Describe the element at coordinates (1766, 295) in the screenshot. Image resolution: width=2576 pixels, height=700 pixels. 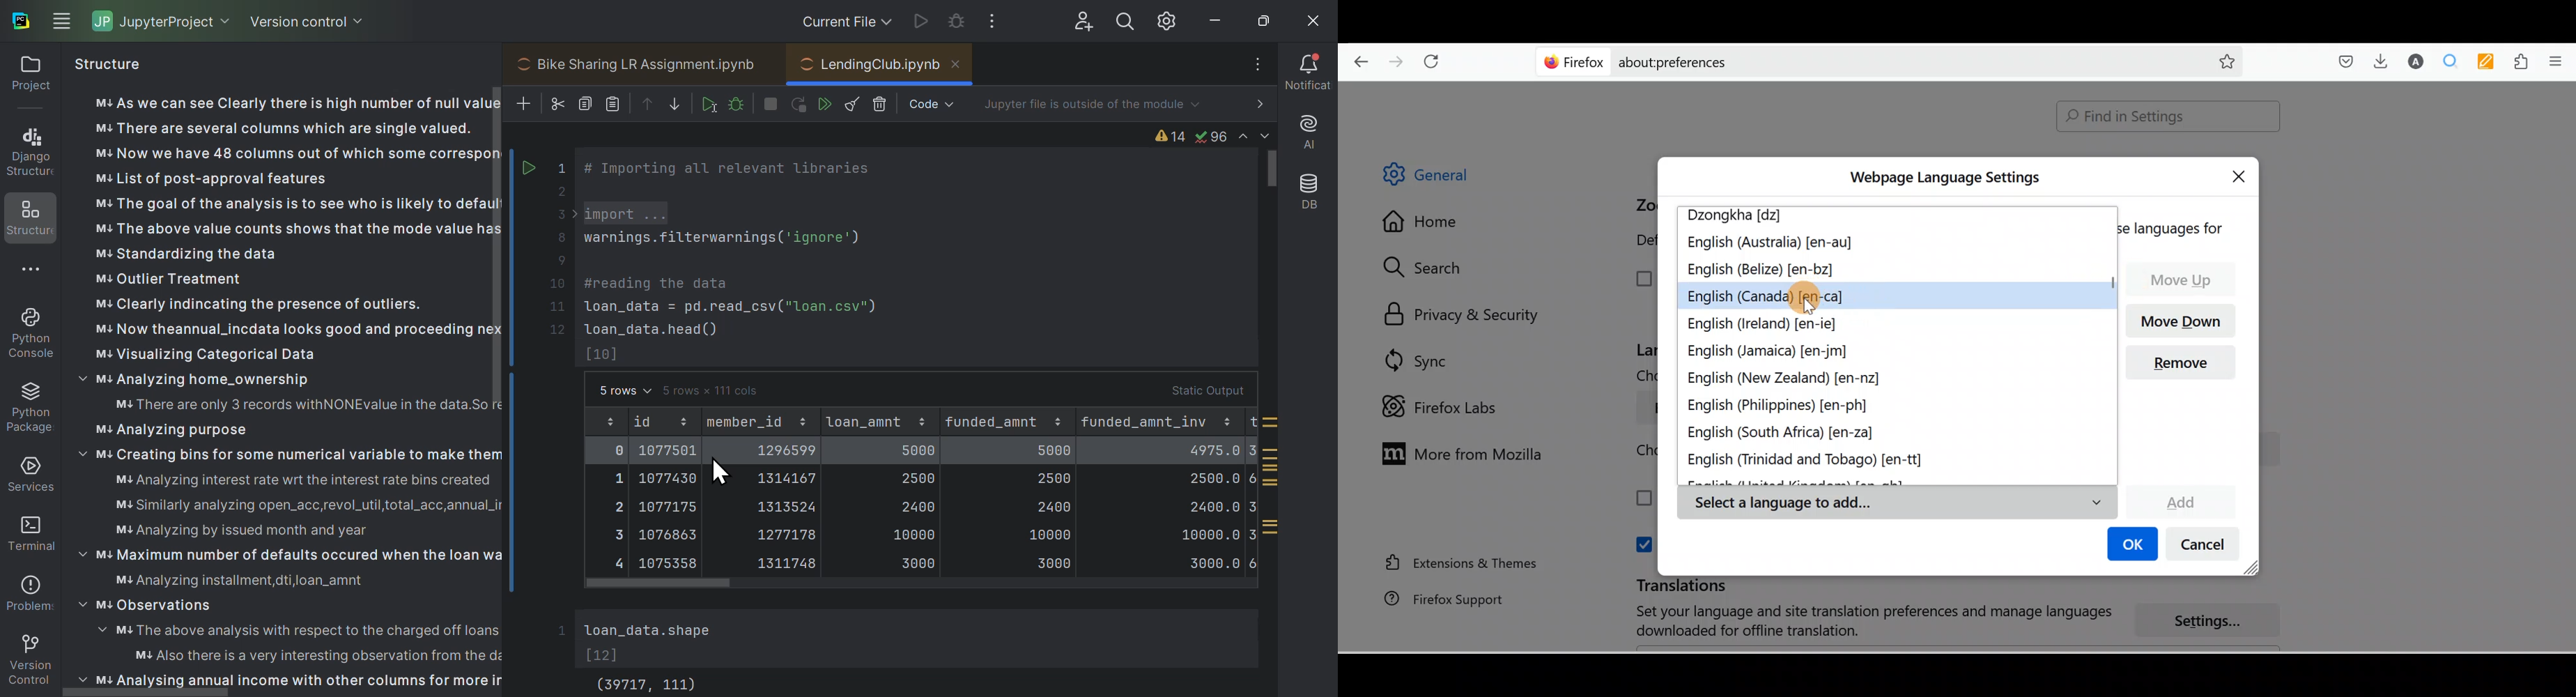
I see `English (Canada) [en-ca]` at that location.